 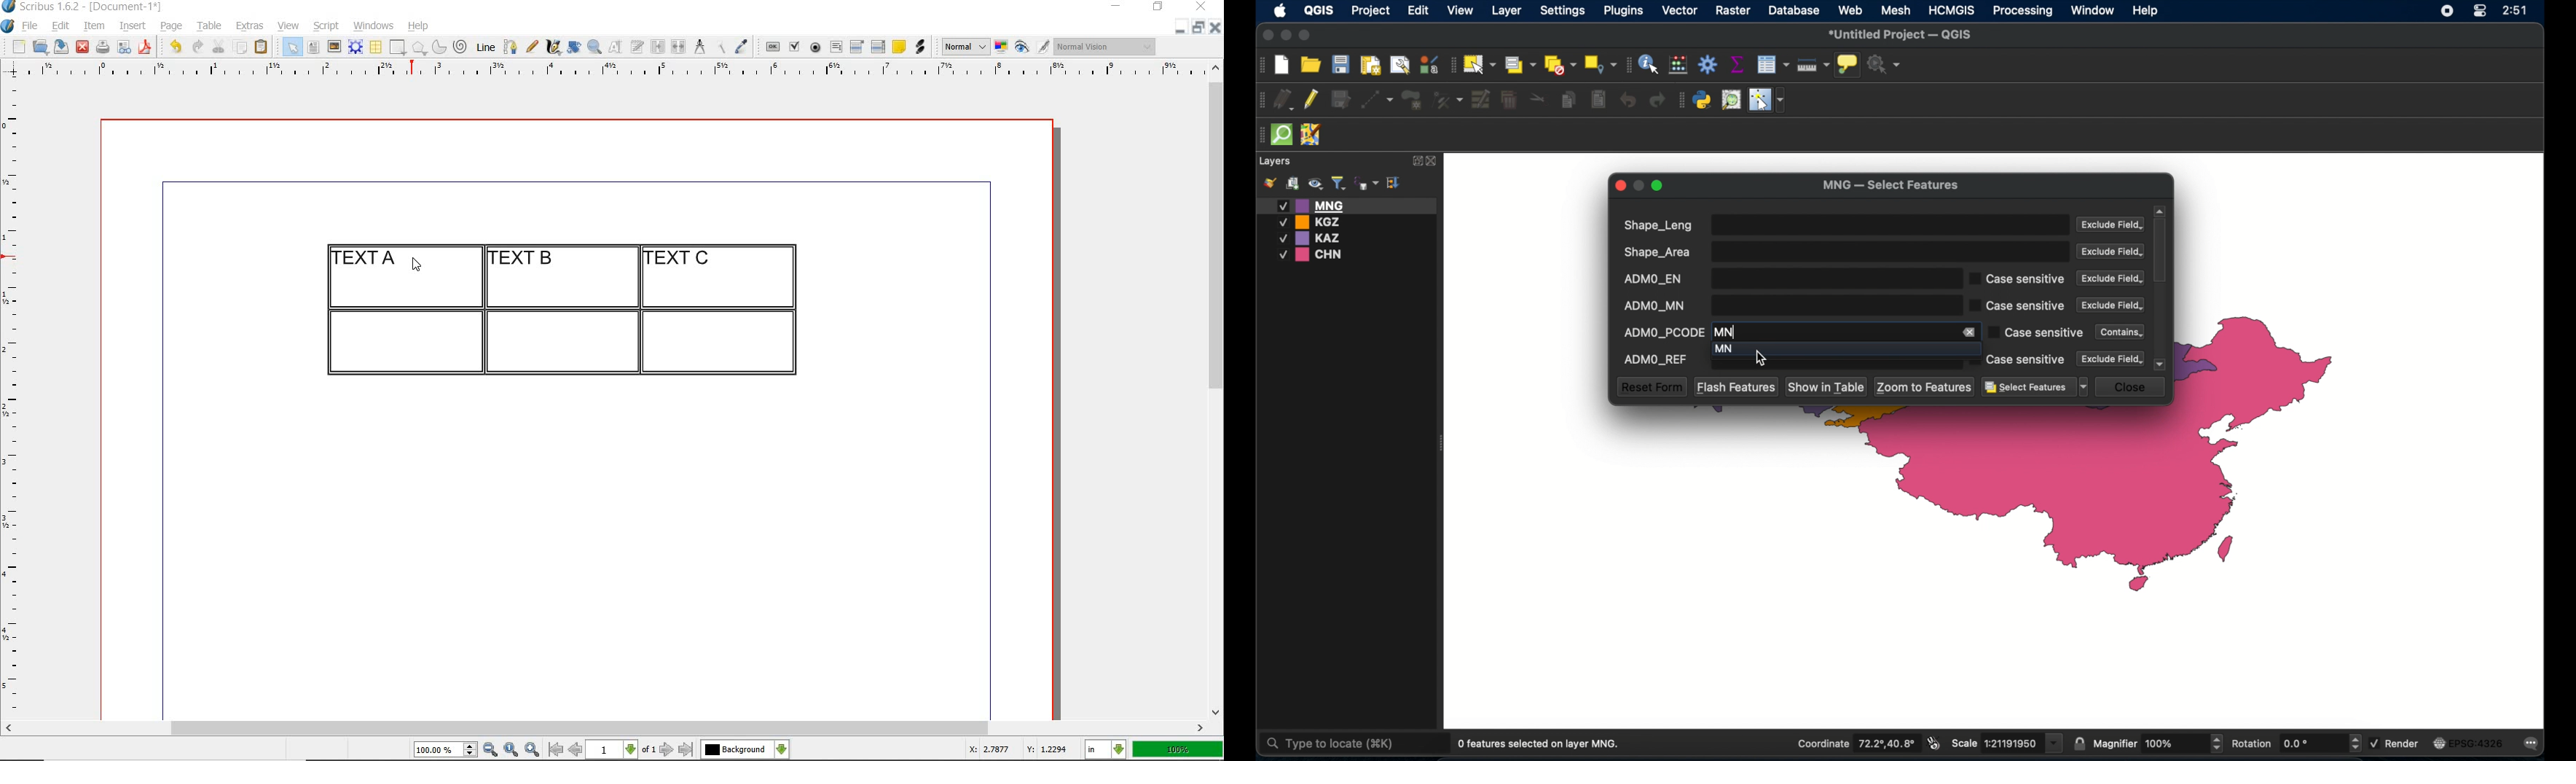 What do you see at coordinates (377, 47) in the screenshot?
I see `table` at bounding box center [377, 47].